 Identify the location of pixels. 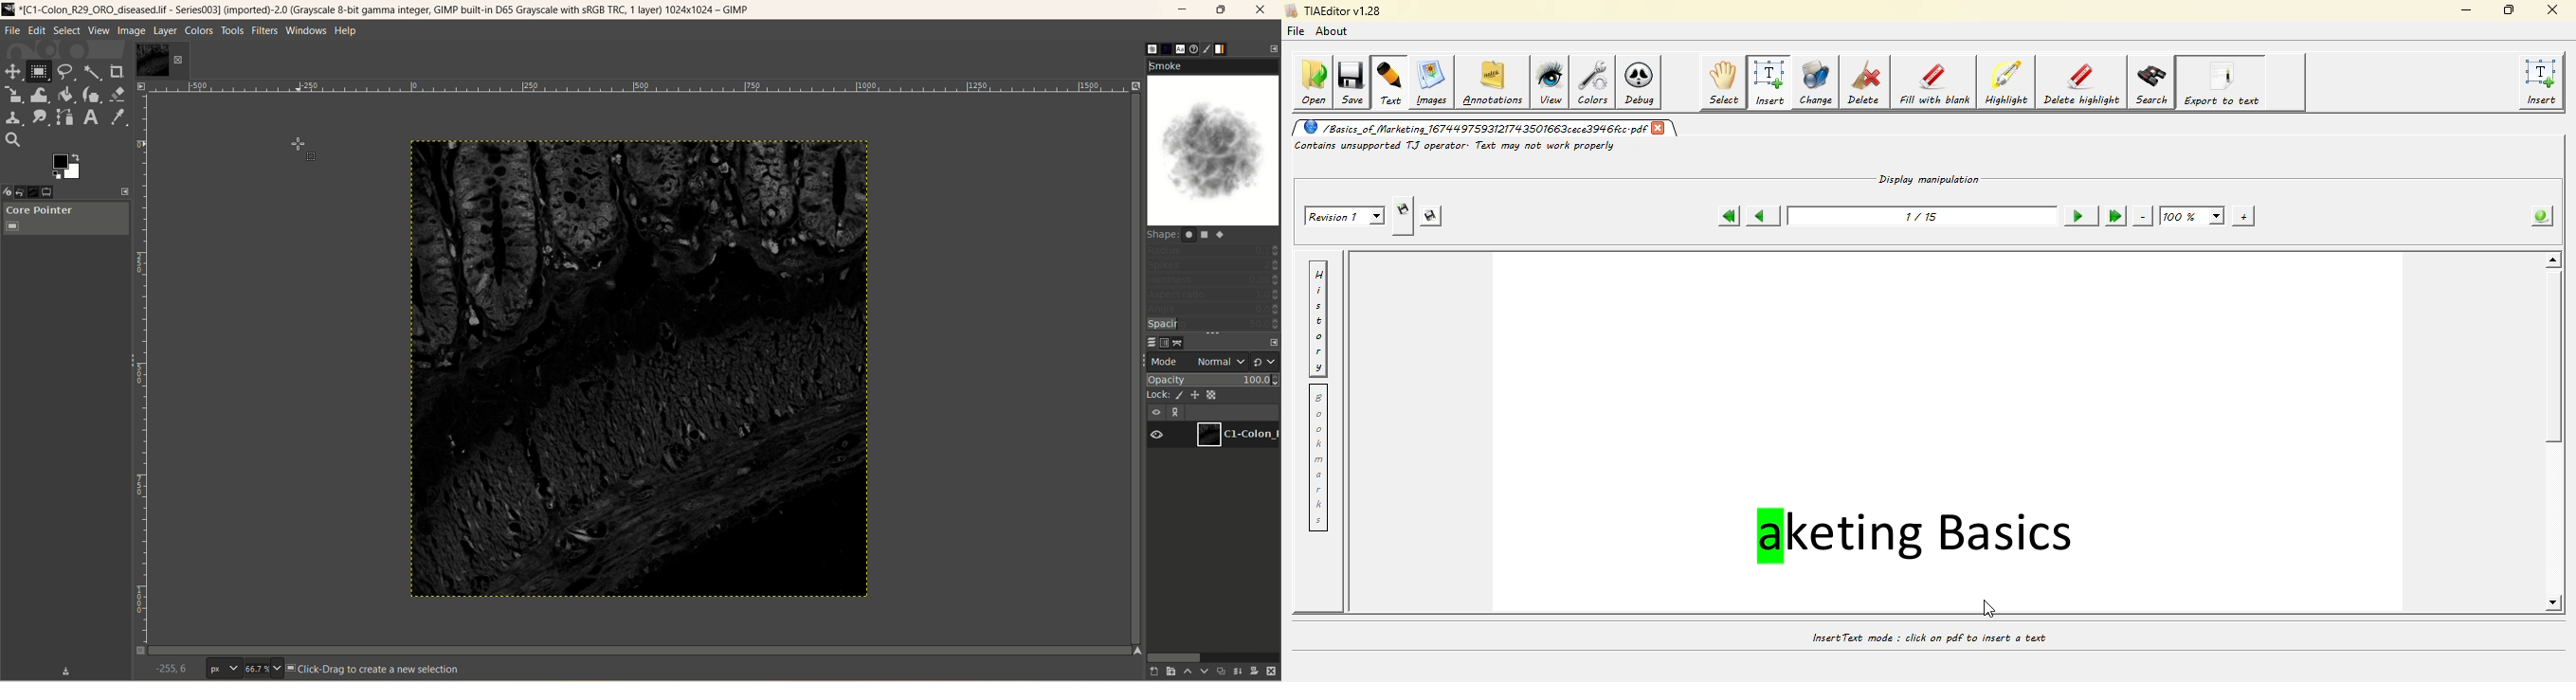
(226, 667).